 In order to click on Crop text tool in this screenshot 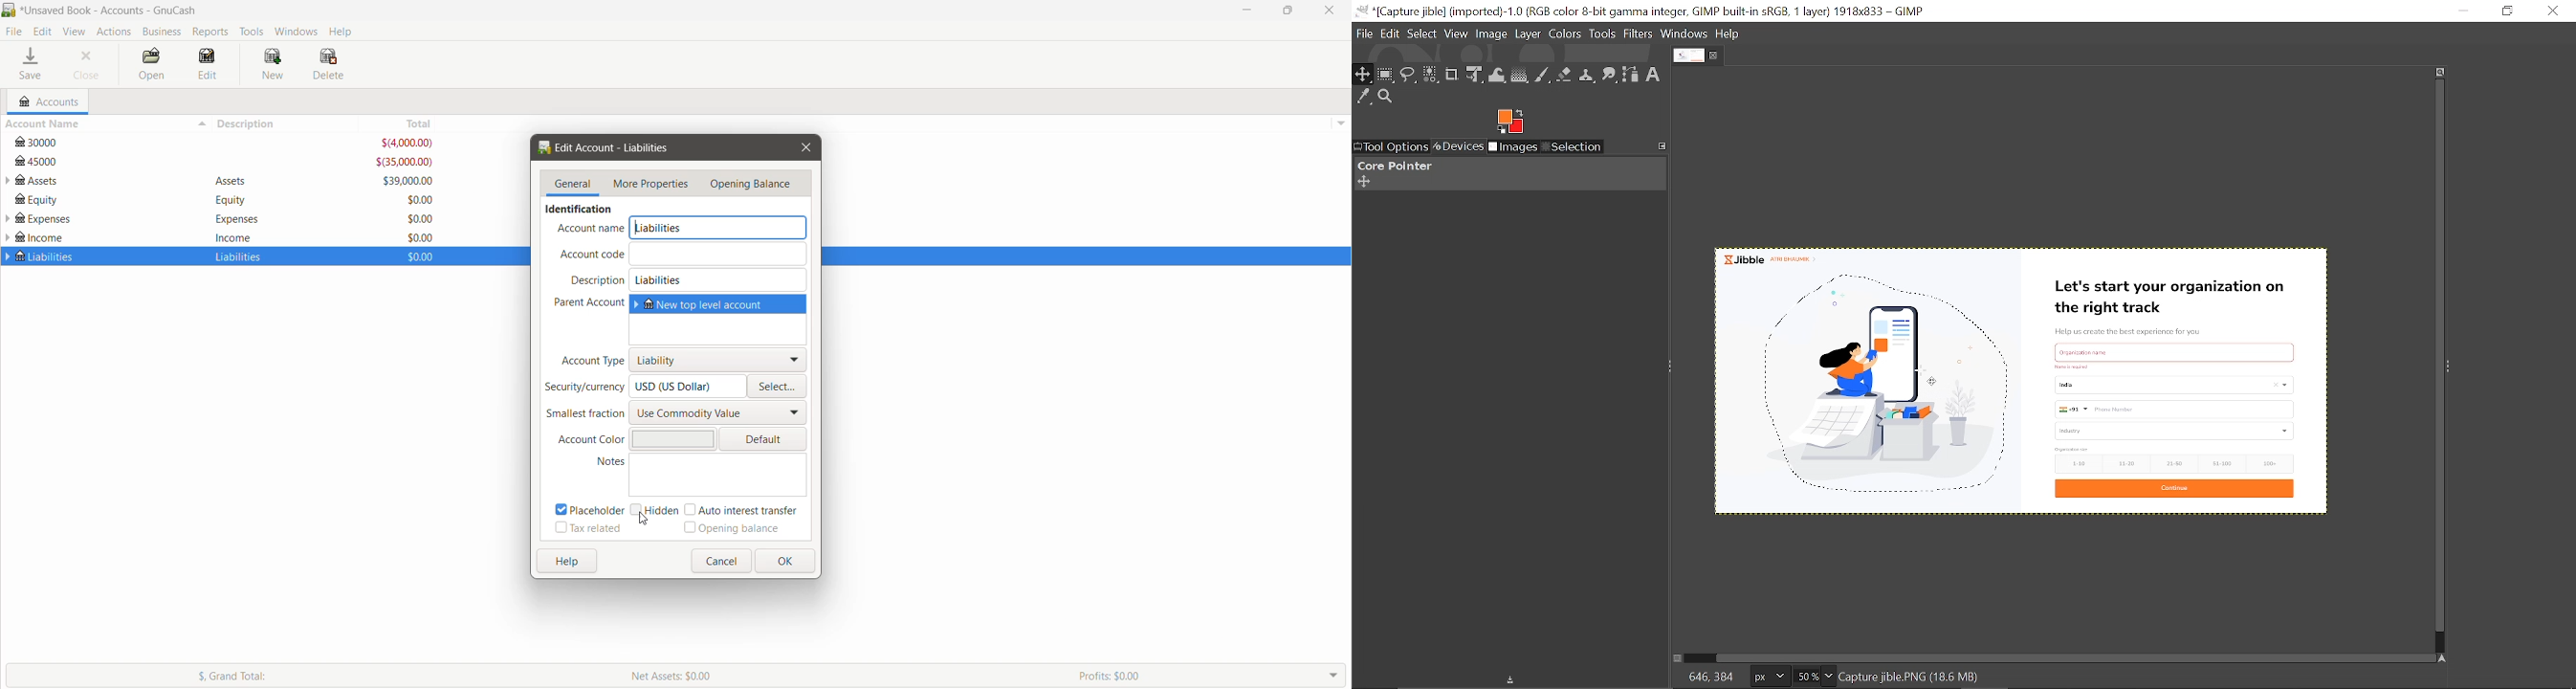, I will do `click(1452, 75)`.